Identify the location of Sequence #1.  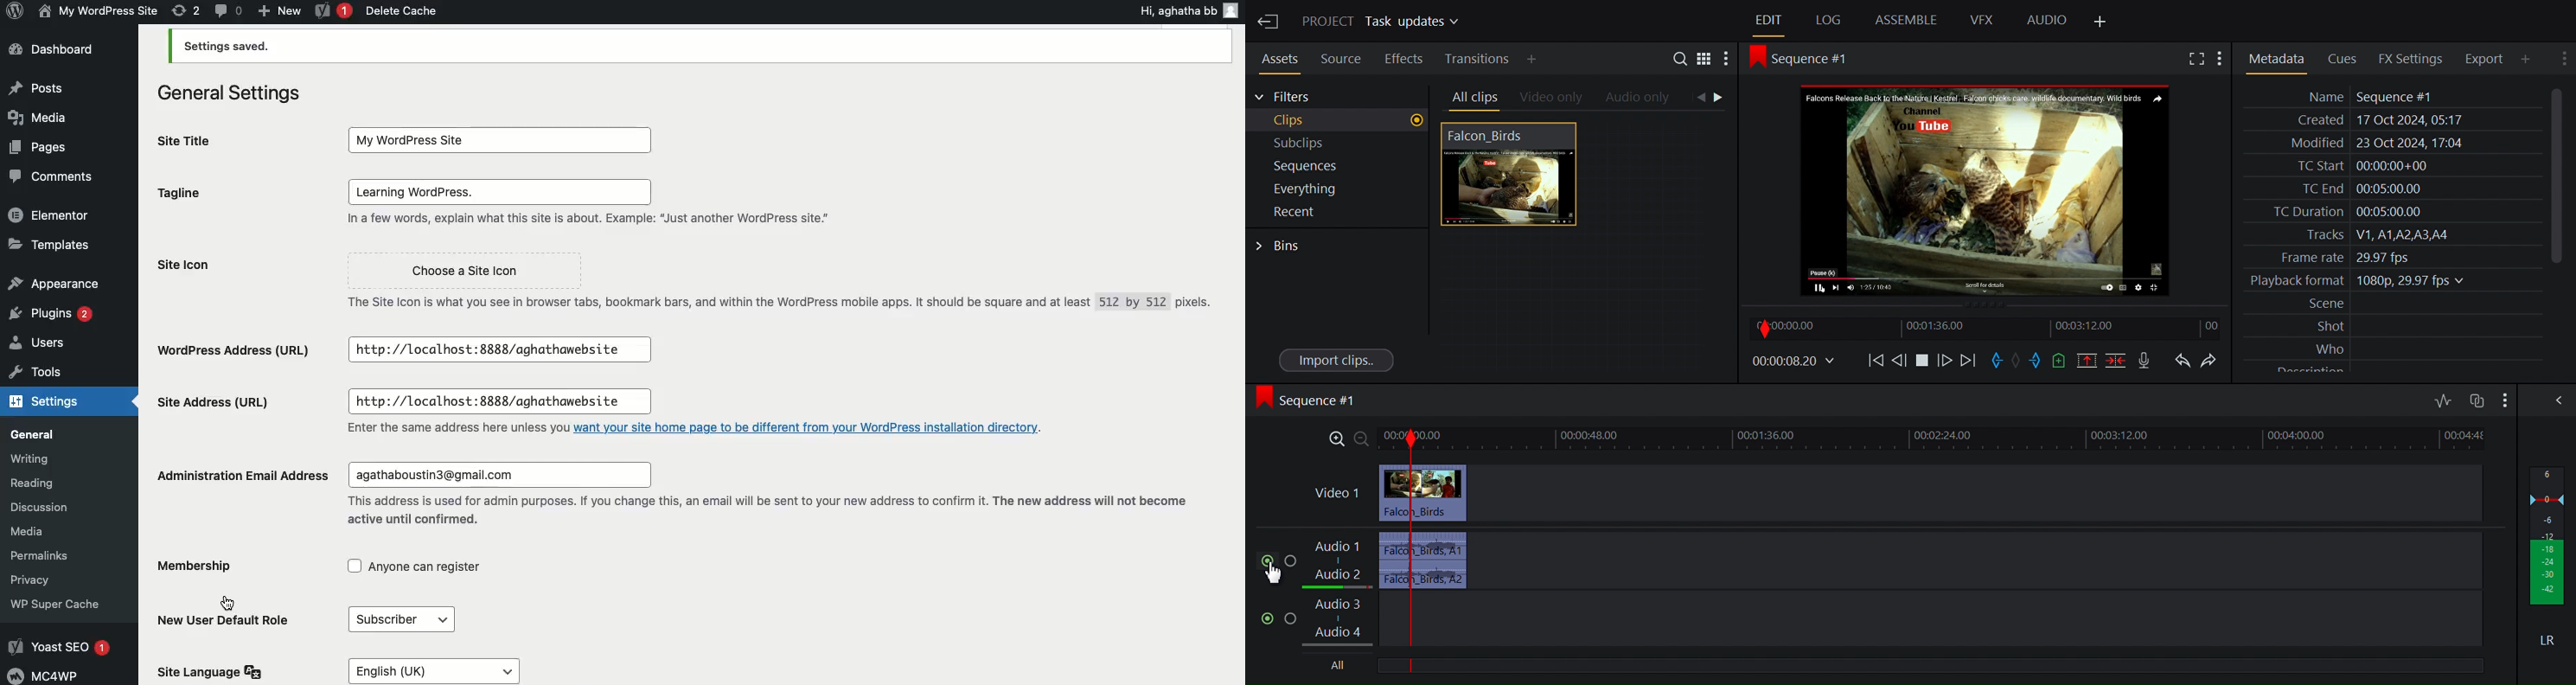
(1310, 400).